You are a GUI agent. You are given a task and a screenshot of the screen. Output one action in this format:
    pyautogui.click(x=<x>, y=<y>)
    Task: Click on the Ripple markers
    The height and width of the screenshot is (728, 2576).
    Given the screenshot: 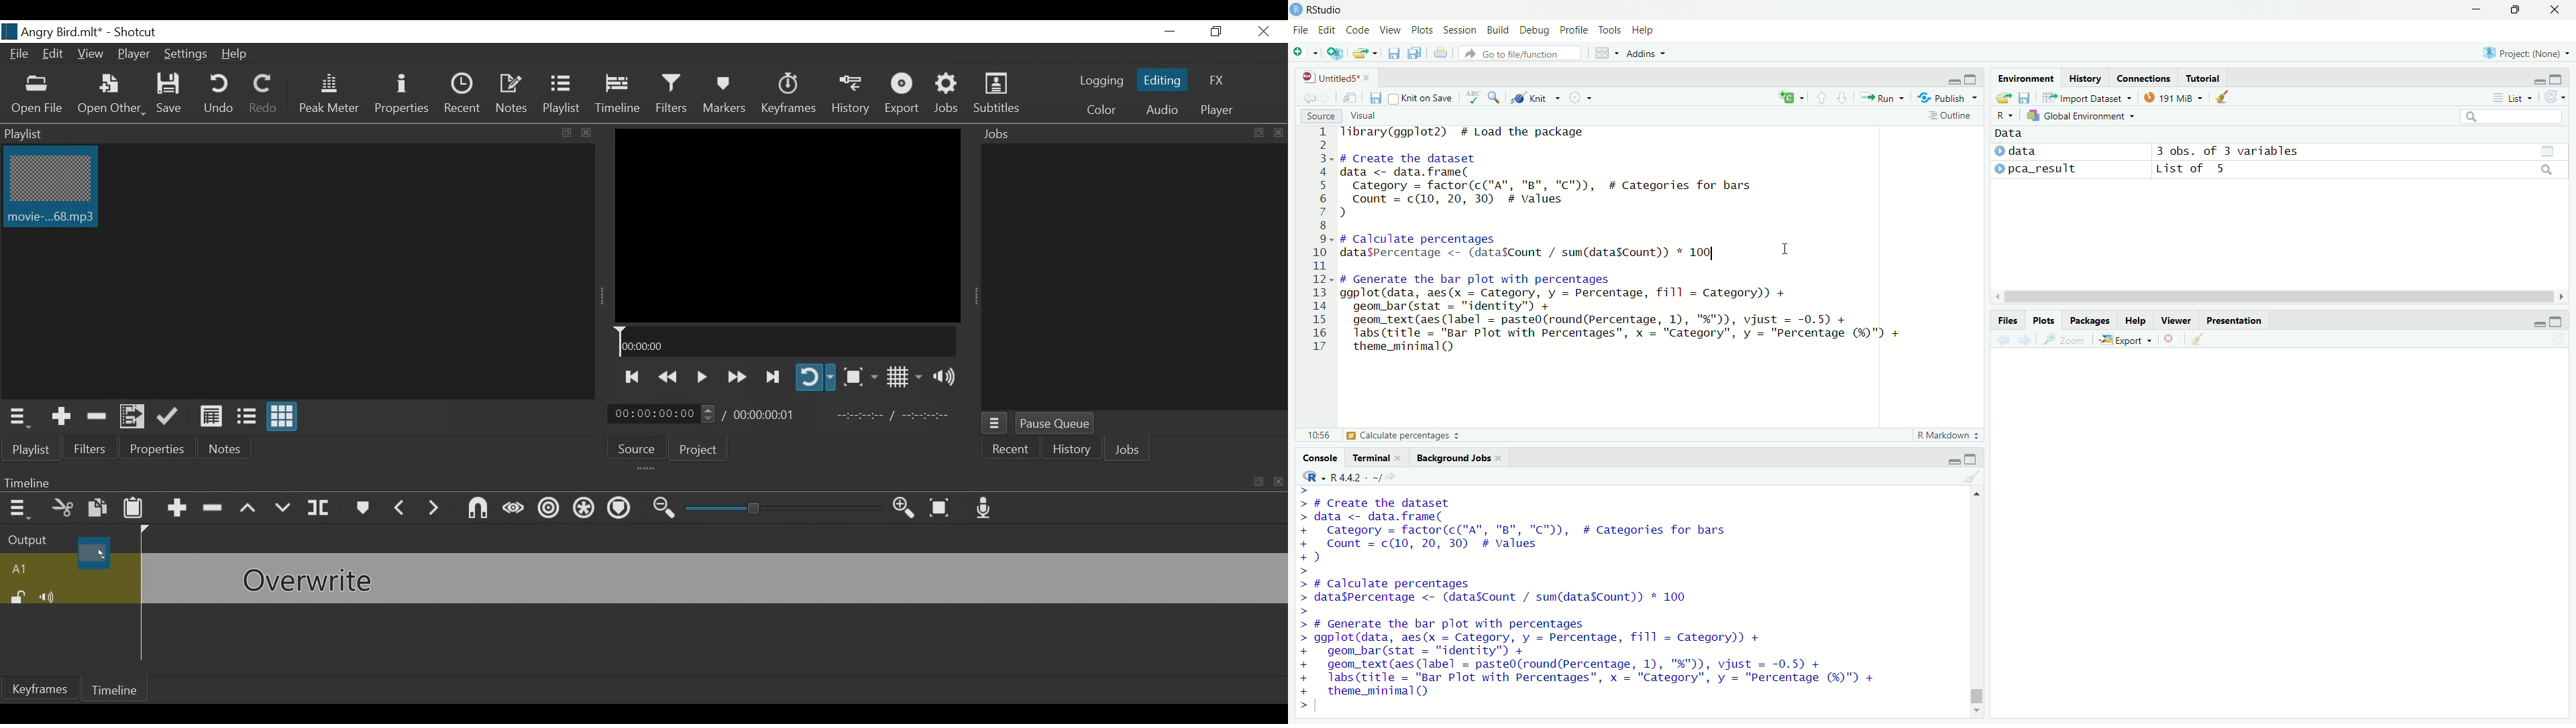 What is the action you would take?
    pyautogui.click(x=621, y=507)
    